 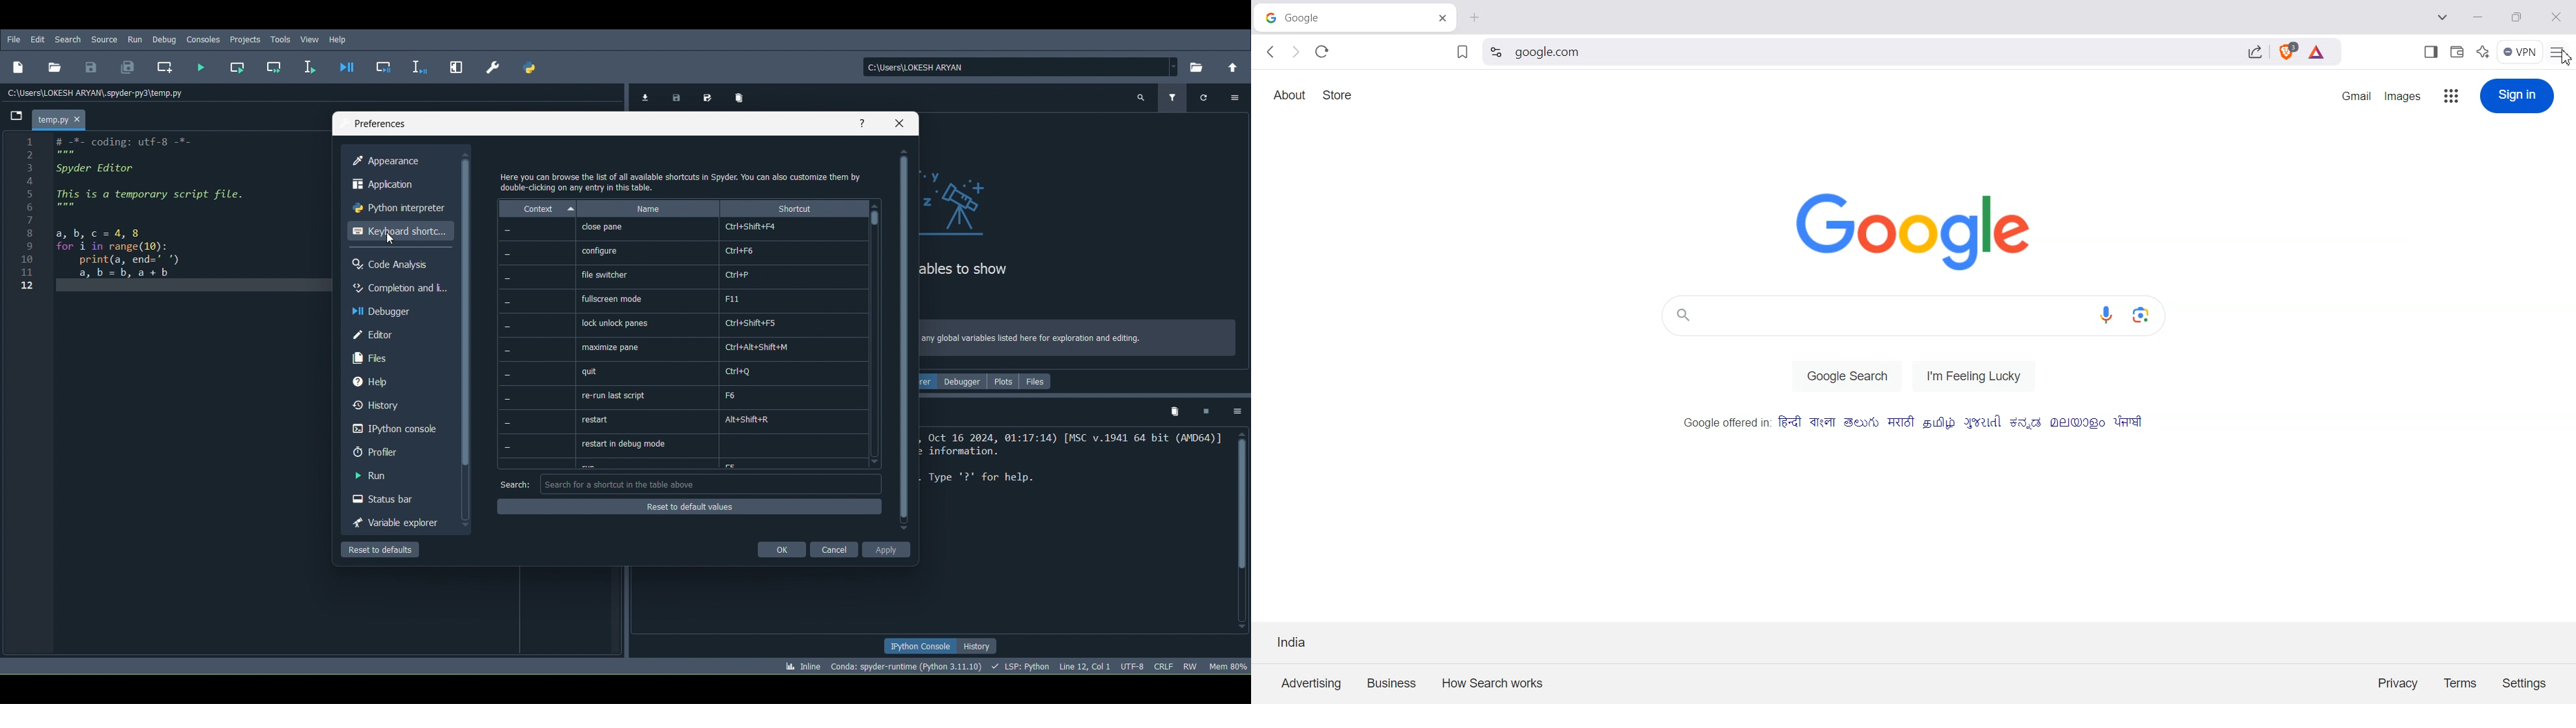 What do you see at coordinates (392, 497) in the screenshot?
I see `Status bar` at bounding box center [392, 497].